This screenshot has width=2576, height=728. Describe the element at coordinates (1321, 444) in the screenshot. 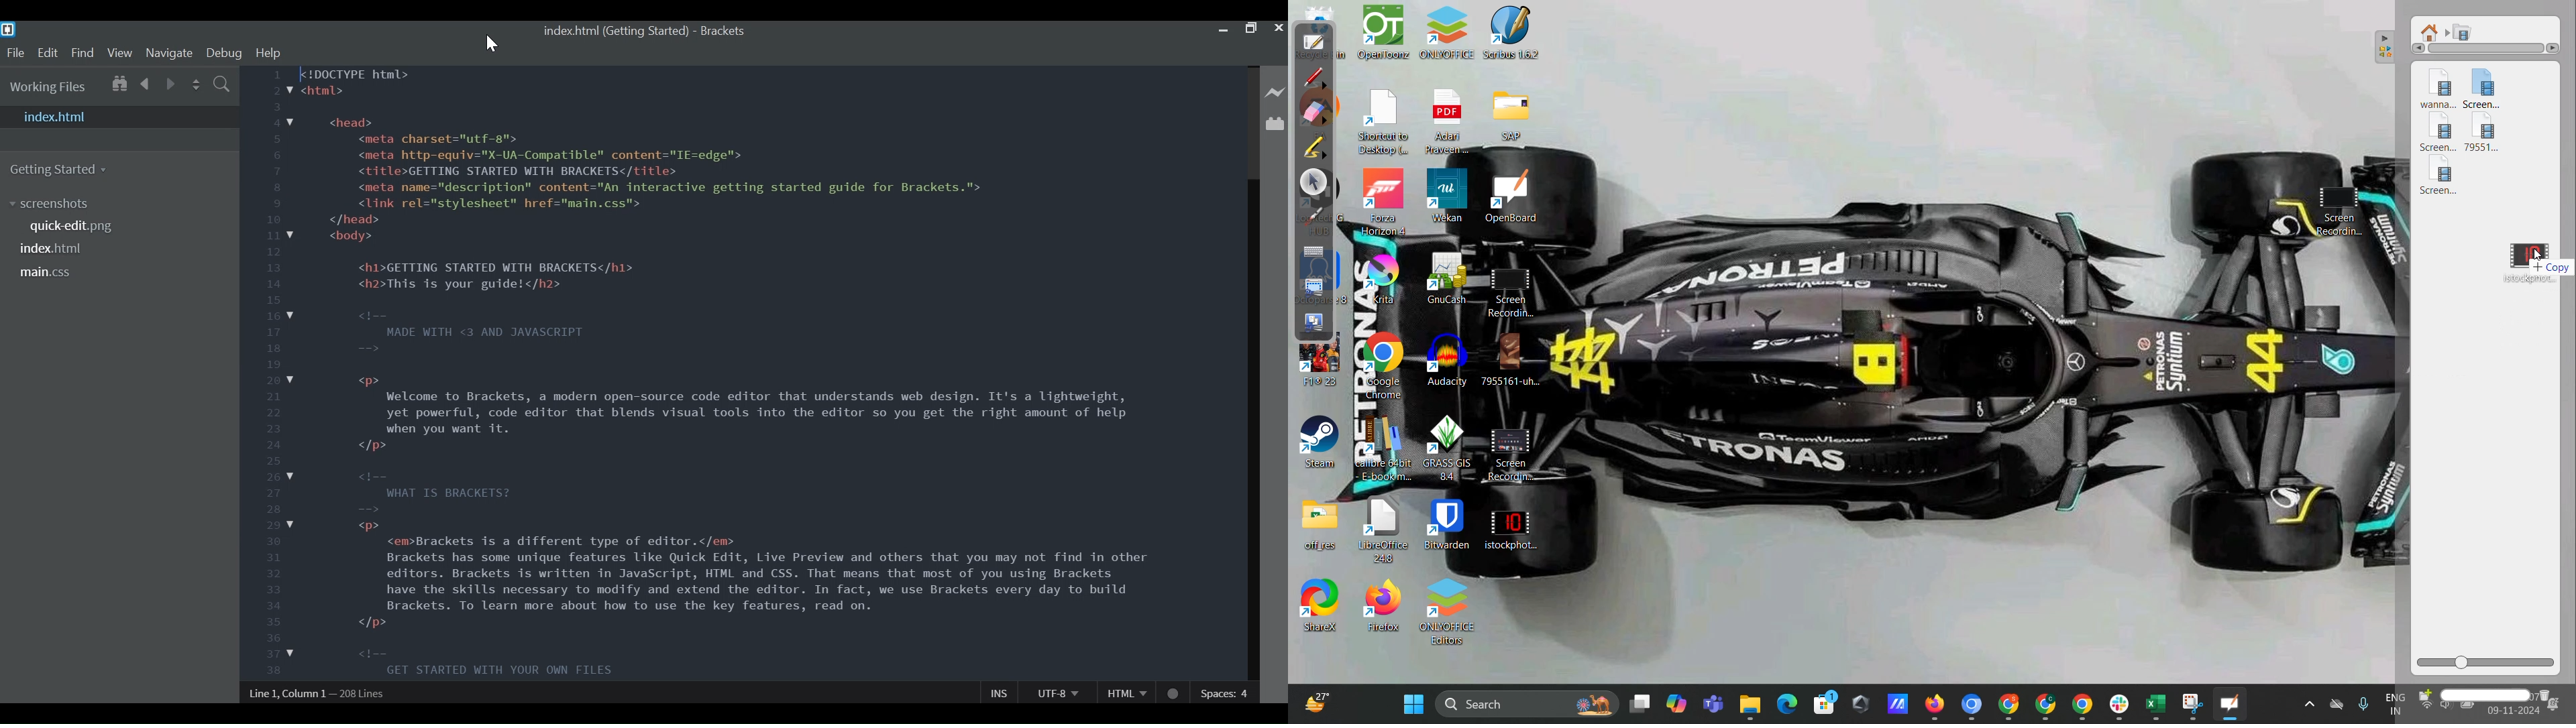

I see `shortcut on desktop 16` at that location.